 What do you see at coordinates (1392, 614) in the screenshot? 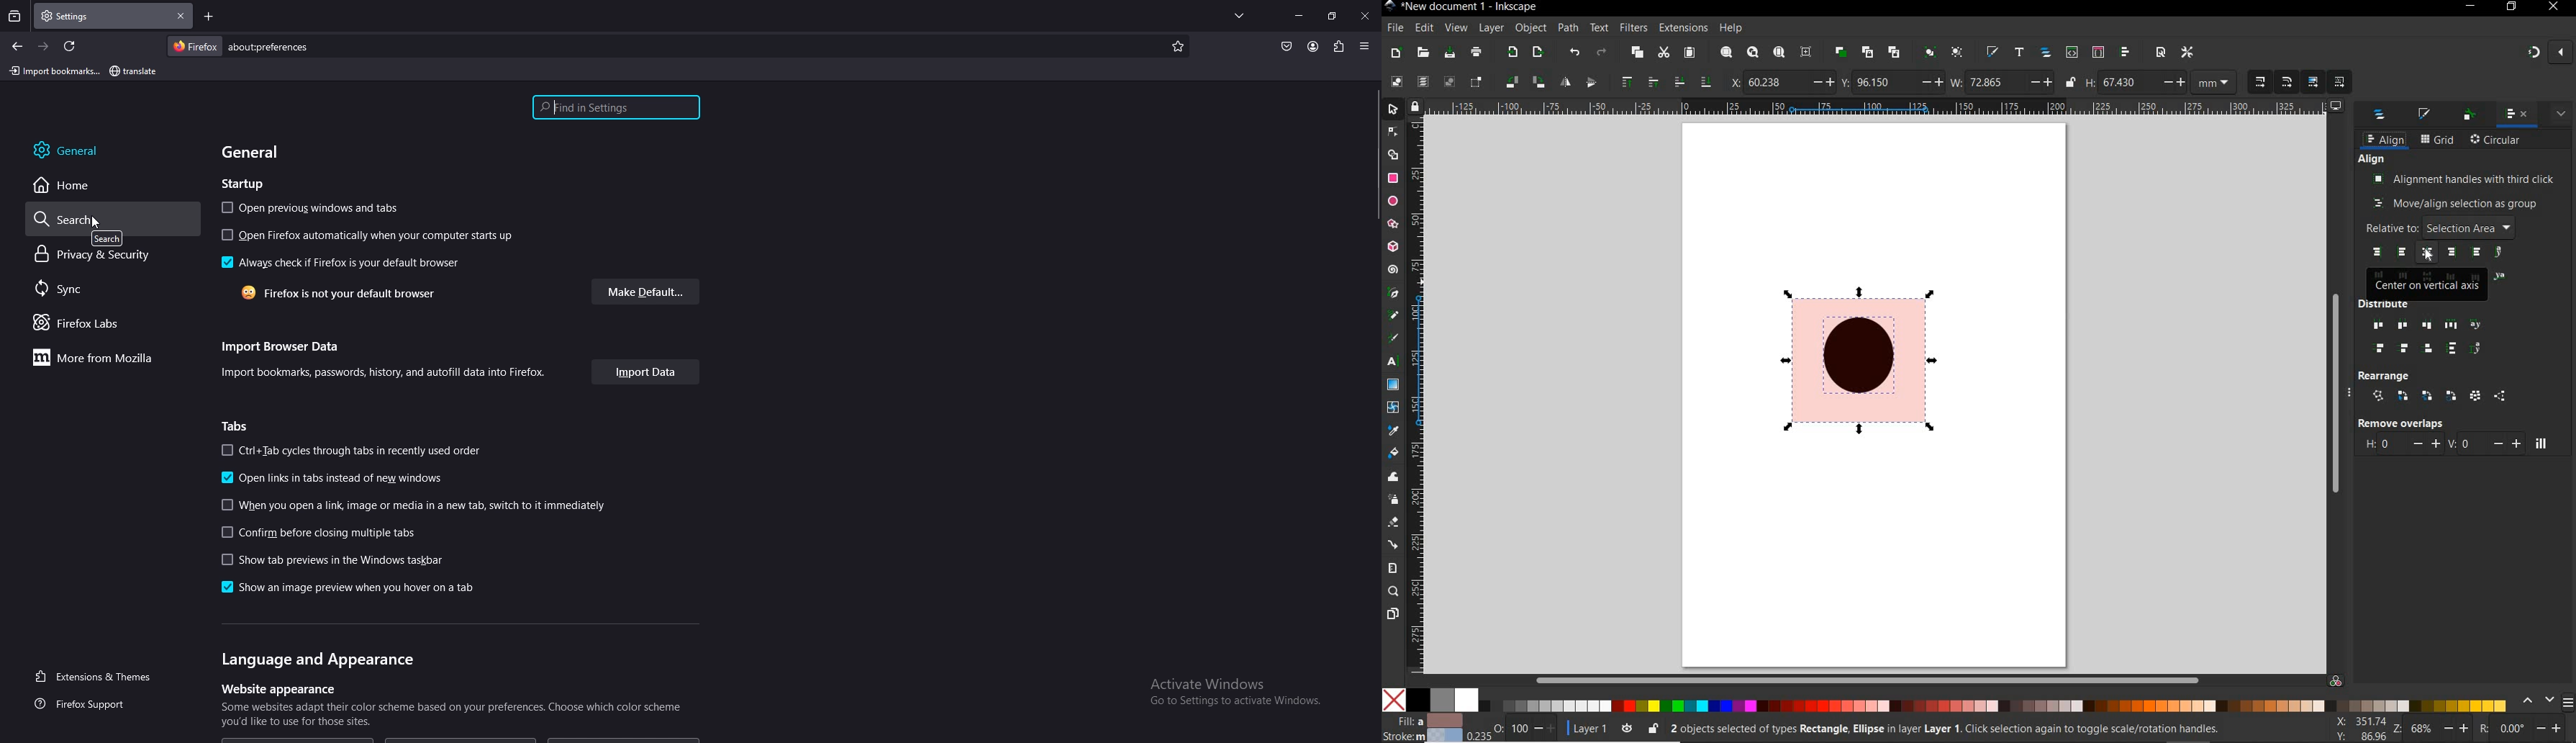
I see `page tool` at bounding box center [1392, 614].